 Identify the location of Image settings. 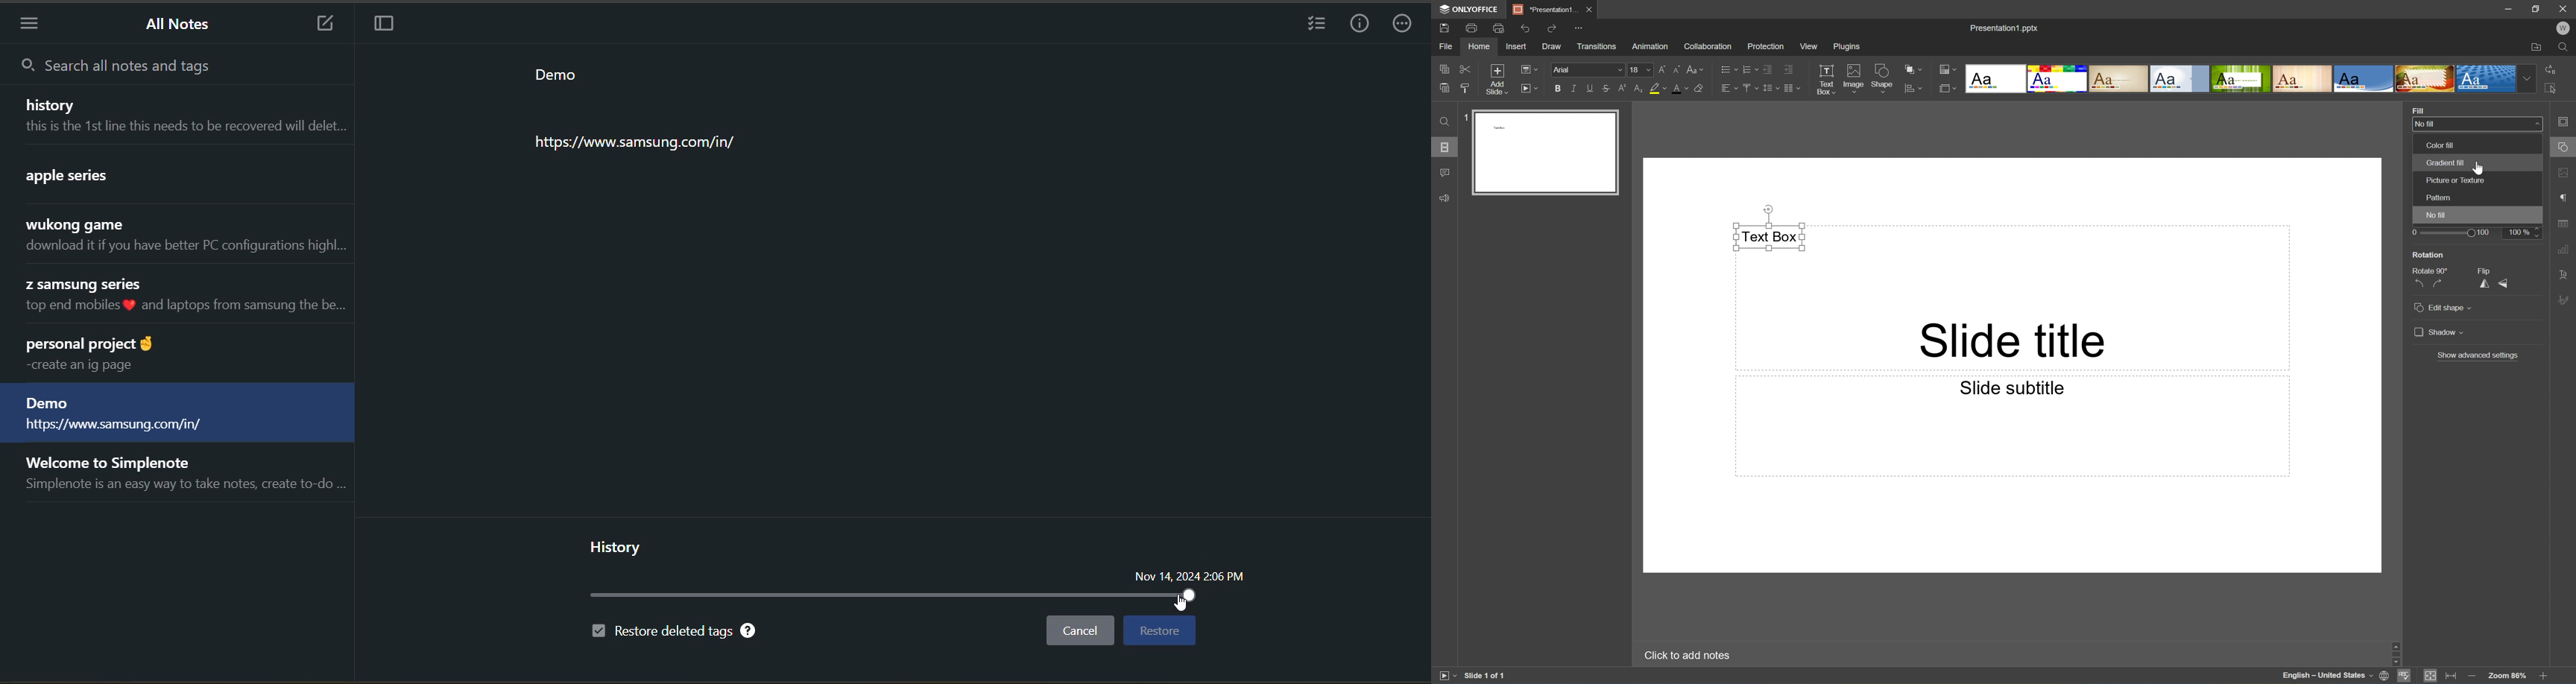
(2564, 173).